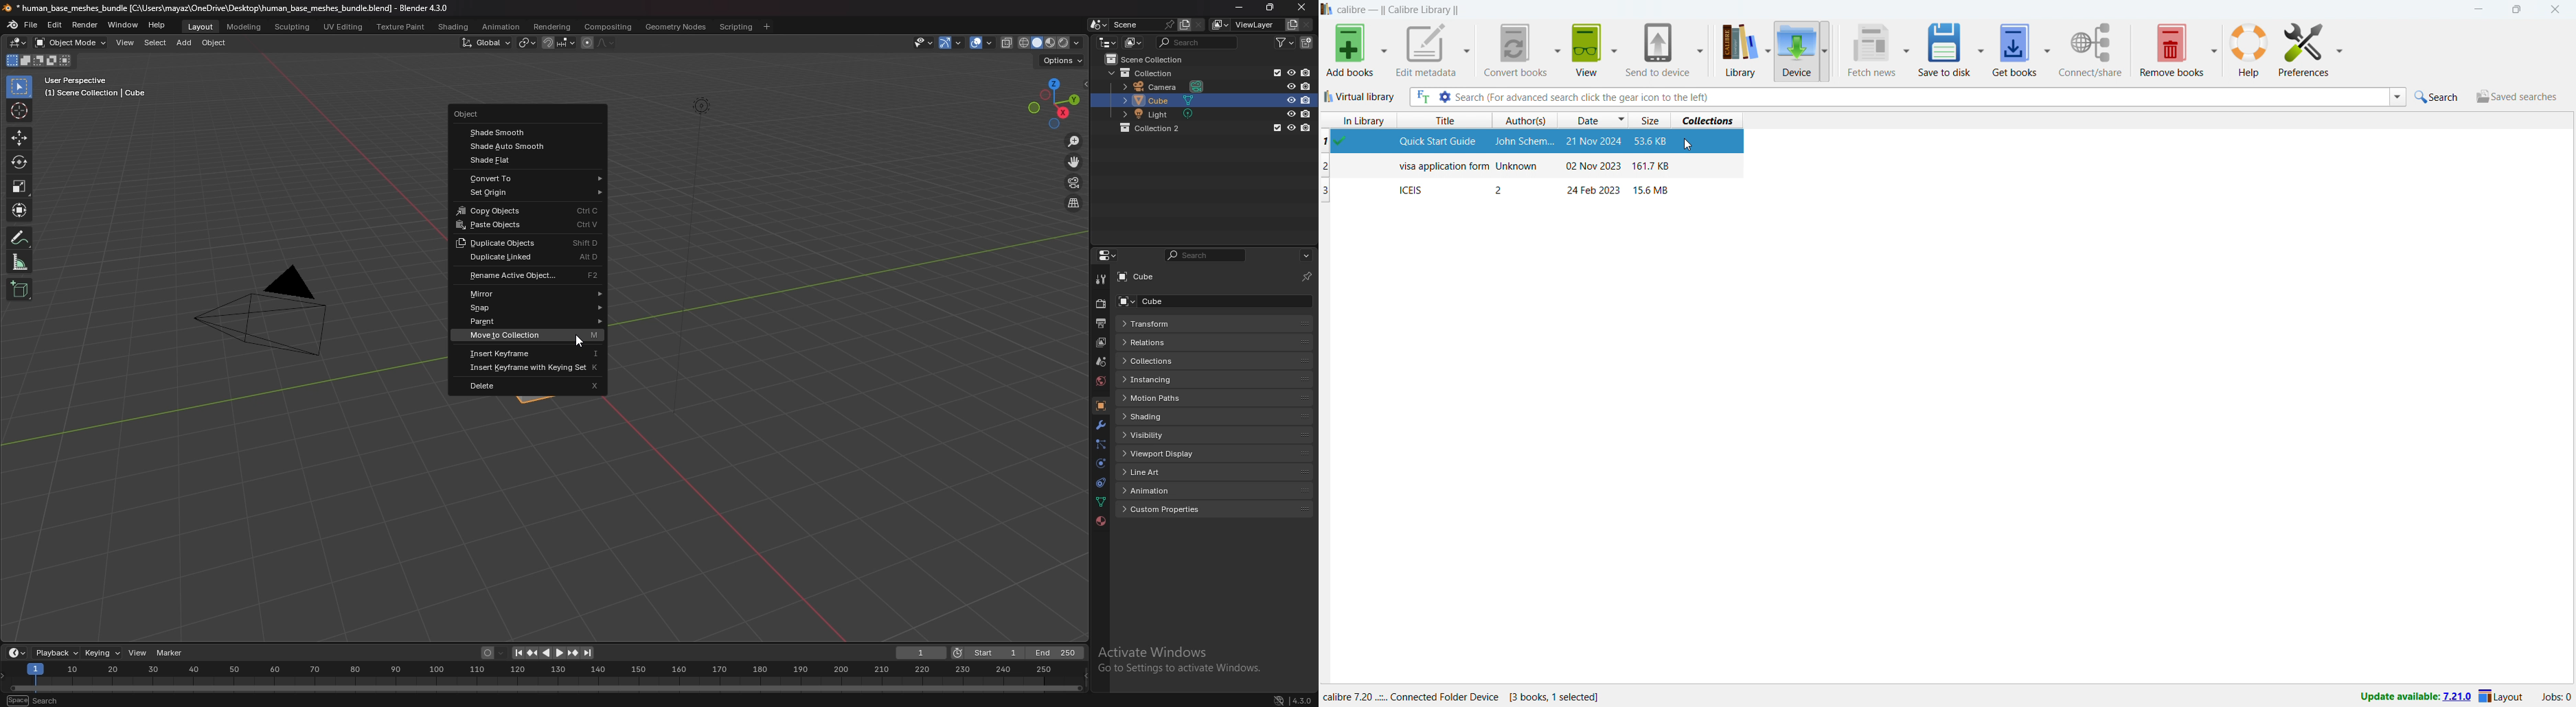 Image resolution: width=2576 pixels, height=728 pixels. What do you see at coordinates (1199, 24) in the screenshot?
I see `delete scene` at bounding box center [1199, 24].